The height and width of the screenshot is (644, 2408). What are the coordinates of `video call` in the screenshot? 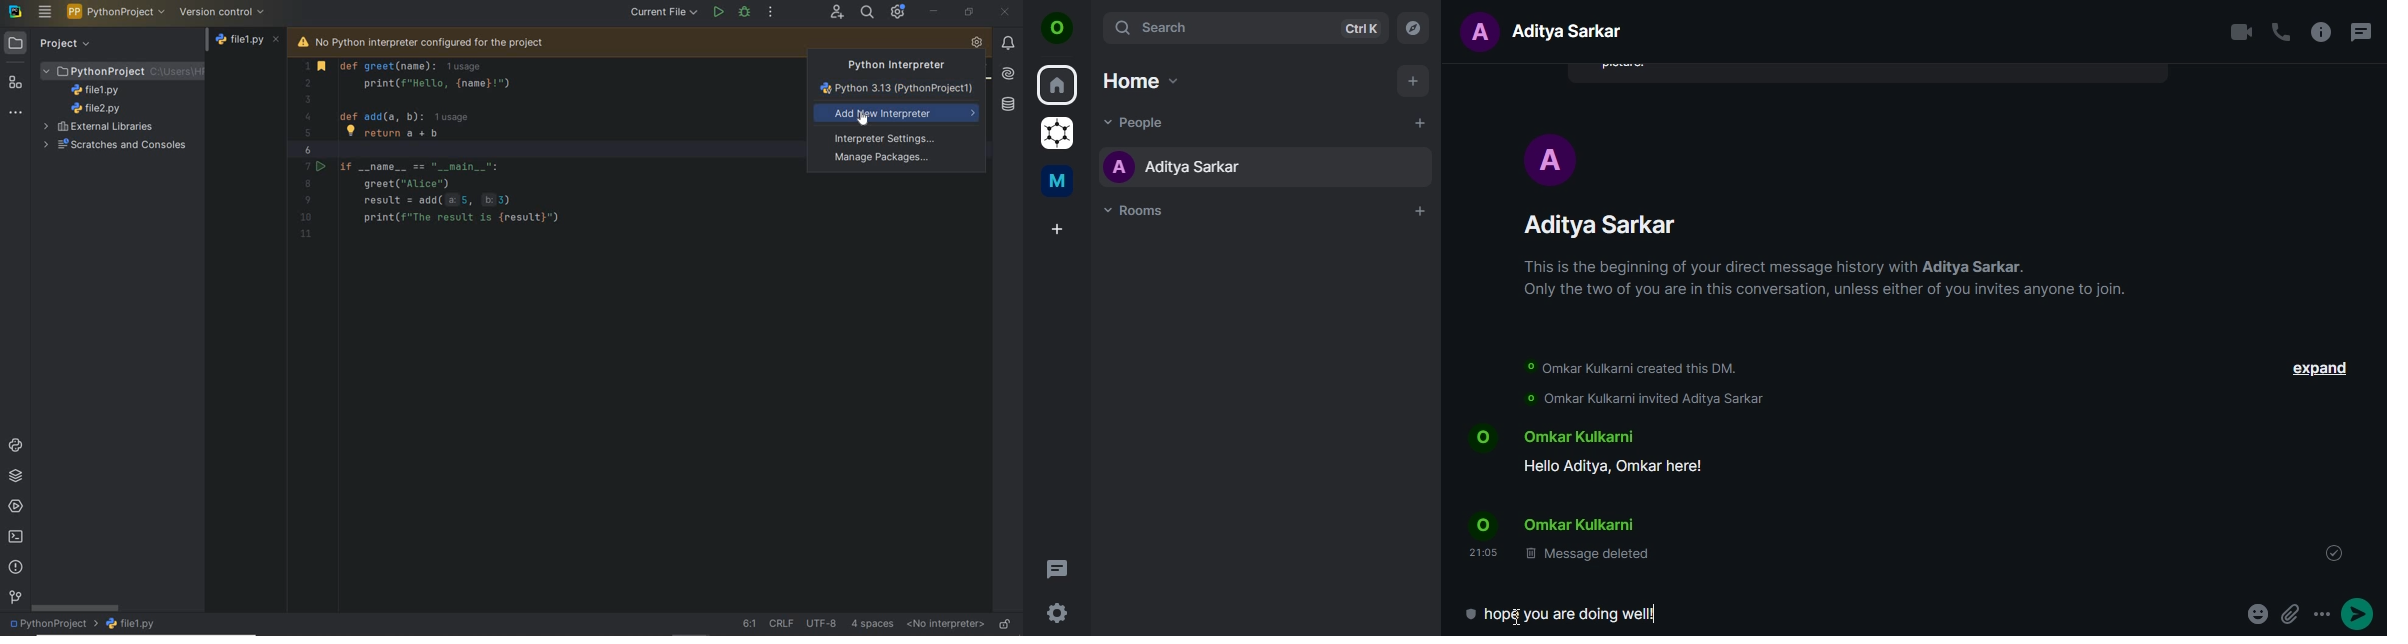 It's located at (2242, 30).